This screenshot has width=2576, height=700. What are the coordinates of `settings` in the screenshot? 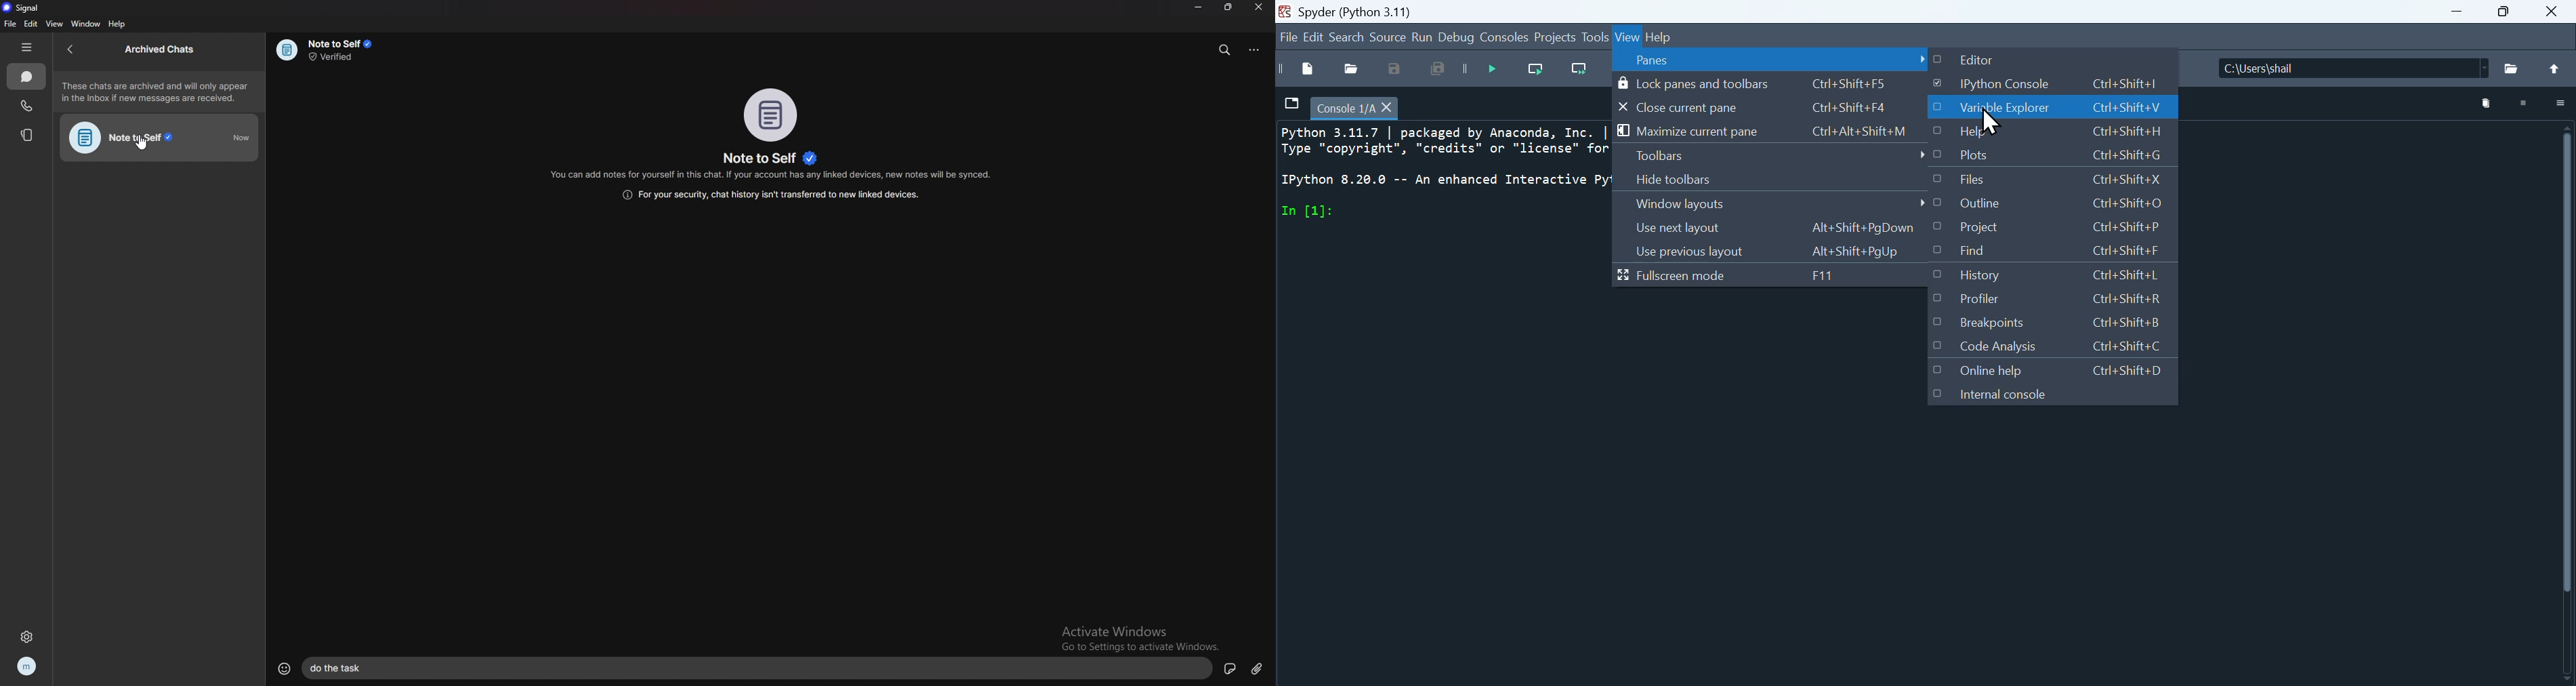 It's located at (26, 636).